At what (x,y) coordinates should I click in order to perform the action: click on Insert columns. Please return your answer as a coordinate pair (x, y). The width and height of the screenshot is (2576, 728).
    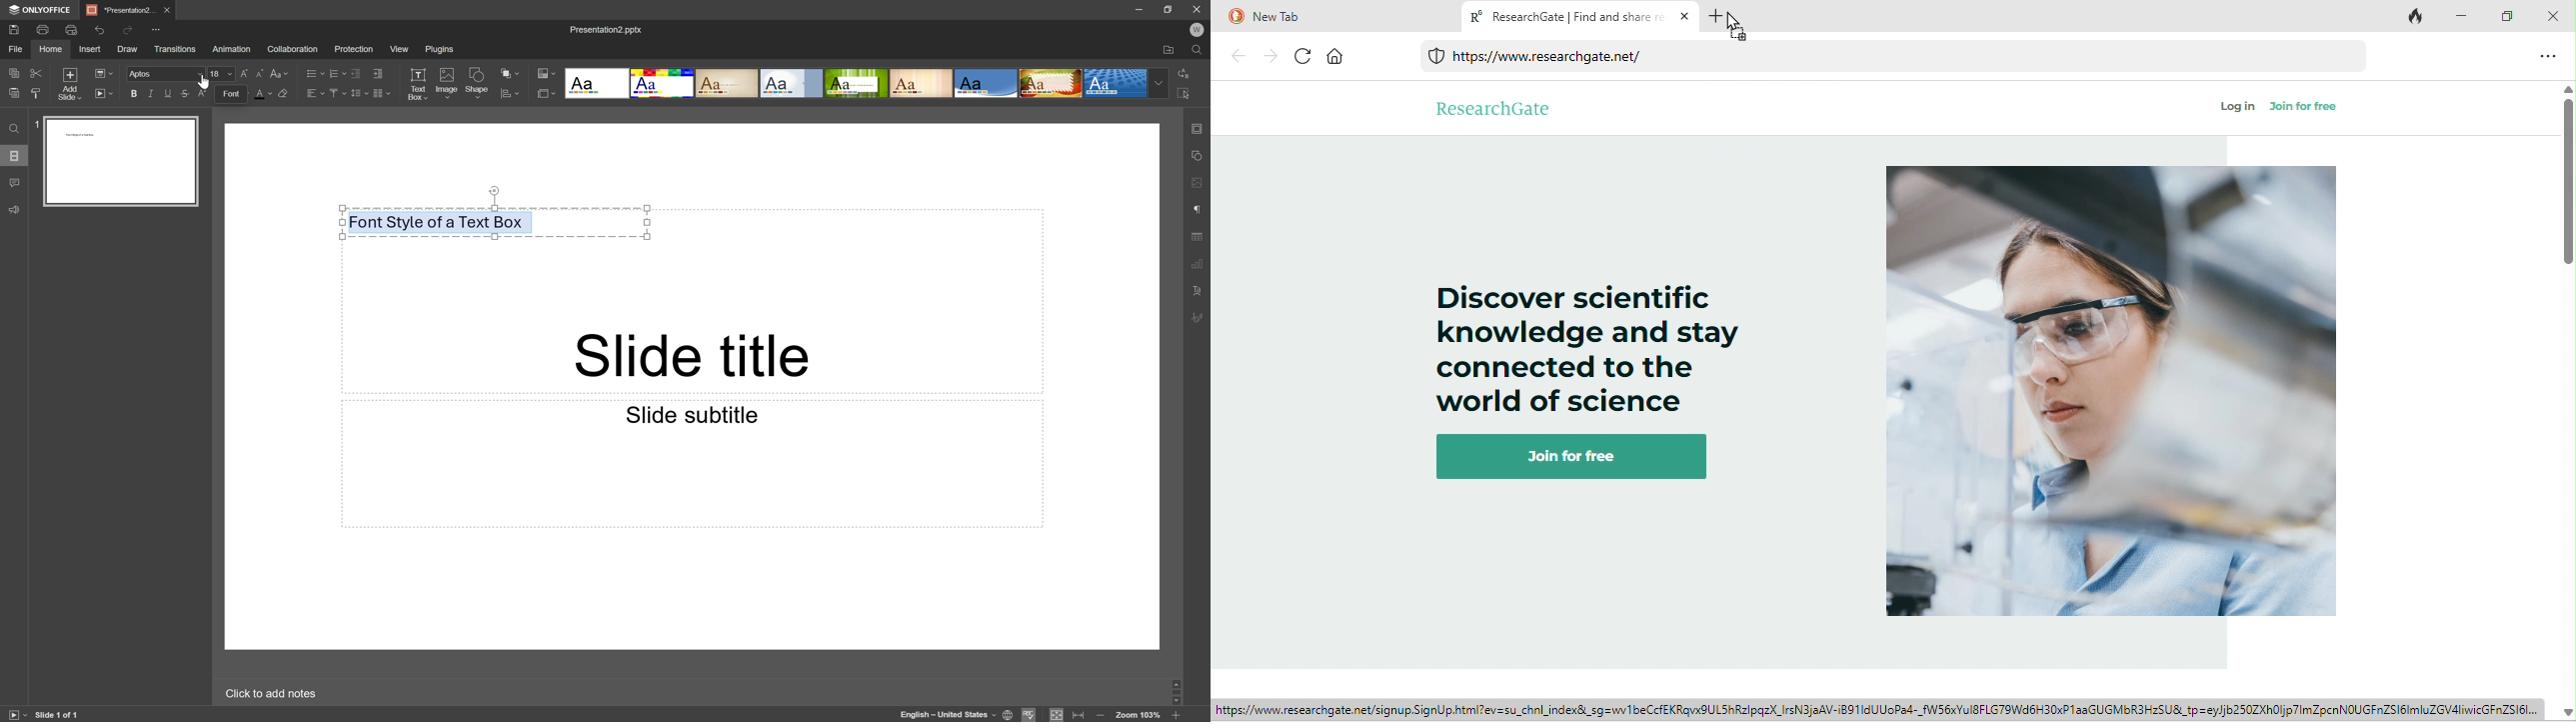
    Looking at the image, I should click on (383, 93).